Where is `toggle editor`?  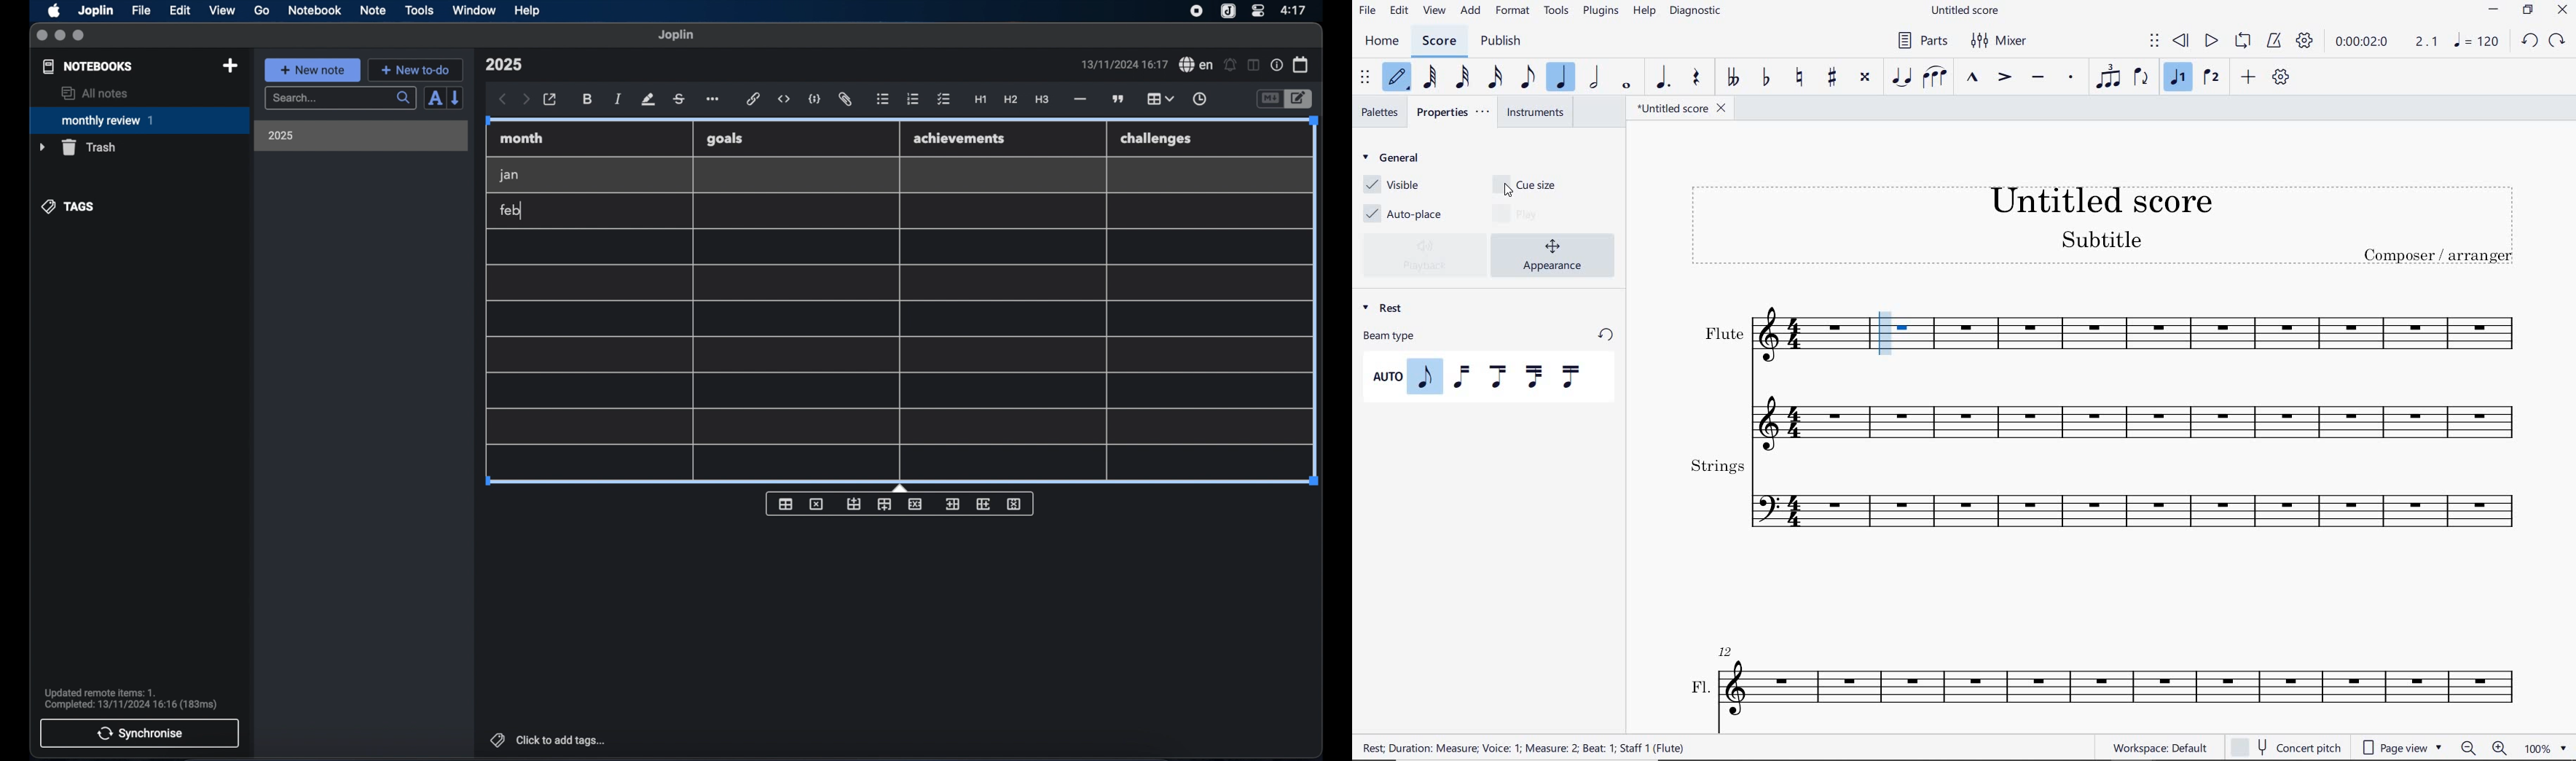
toggle editor is located at coordinates (1301, 99).